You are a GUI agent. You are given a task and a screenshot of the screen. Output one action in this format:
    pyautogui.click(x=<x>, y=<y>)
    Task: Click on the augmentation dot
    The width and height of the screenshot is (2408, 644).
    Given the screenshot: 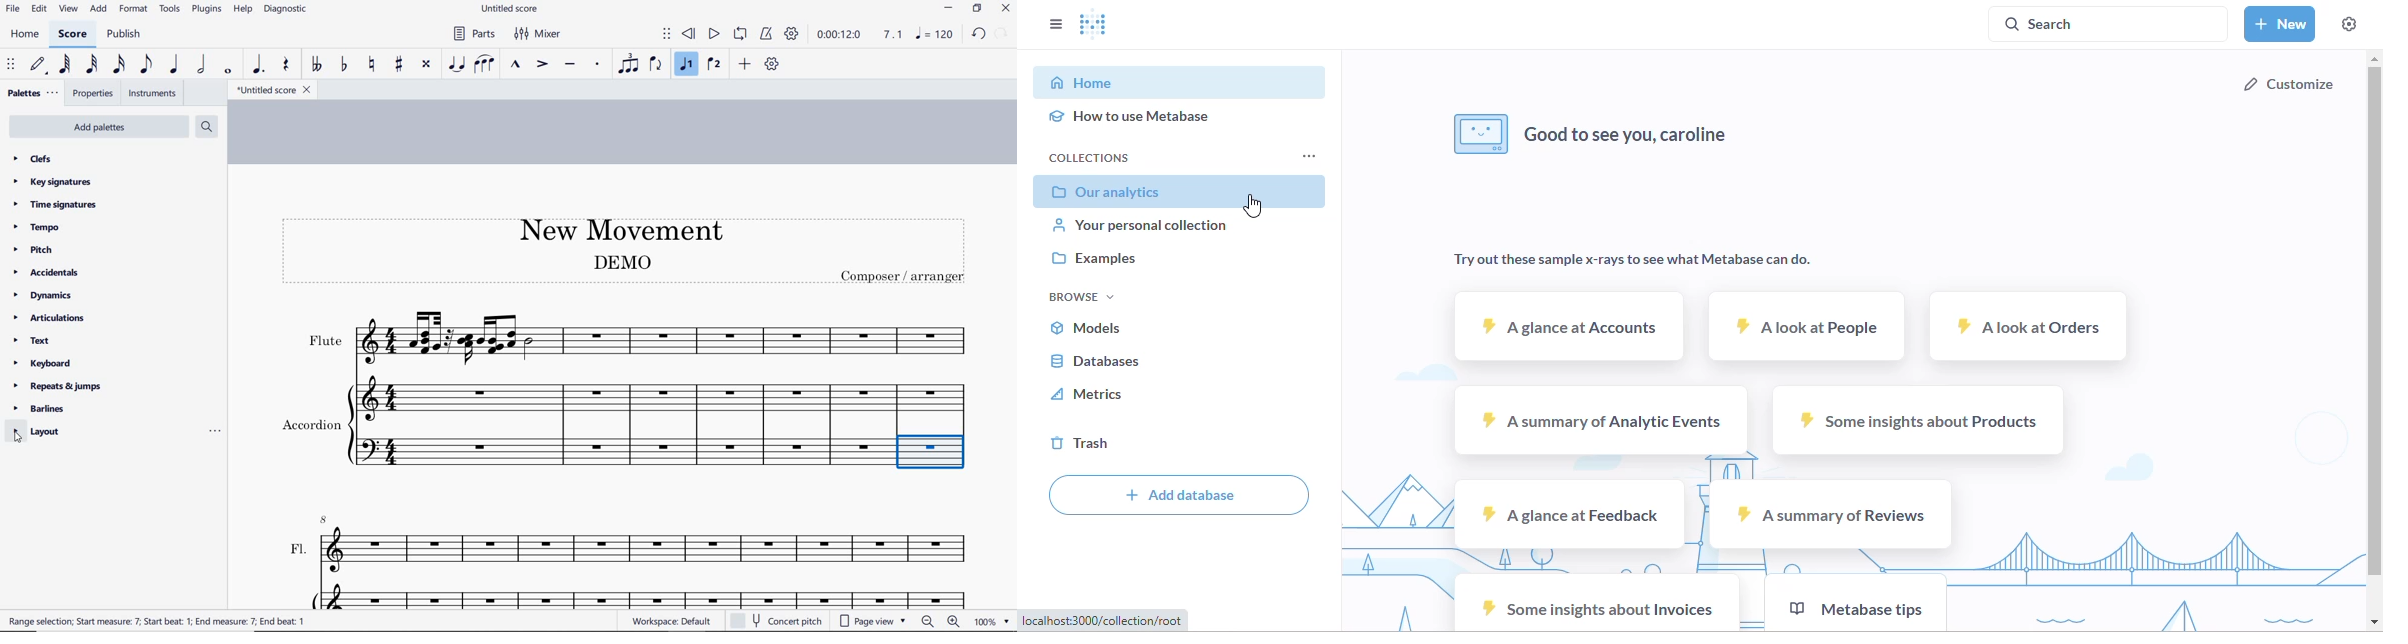 What is the action you would take?
    pyautogui.click(x=257, y=65)
    